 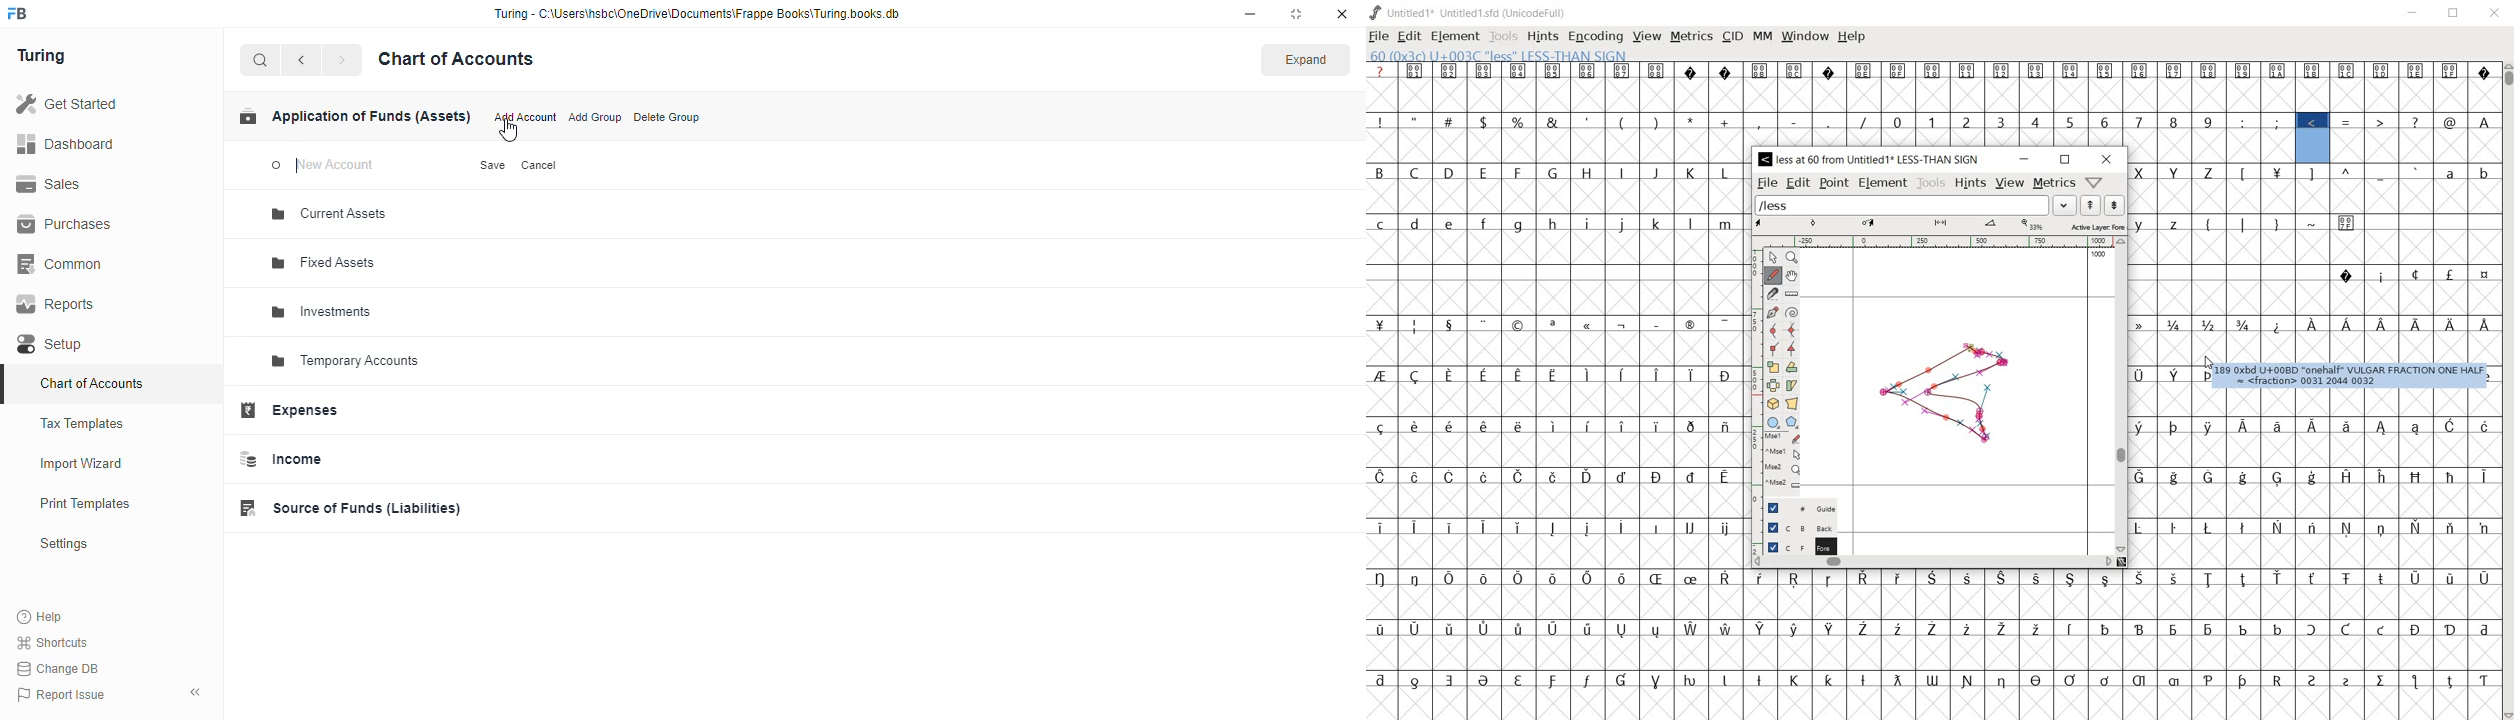 I want to click on common, so click(x=61, y=264).